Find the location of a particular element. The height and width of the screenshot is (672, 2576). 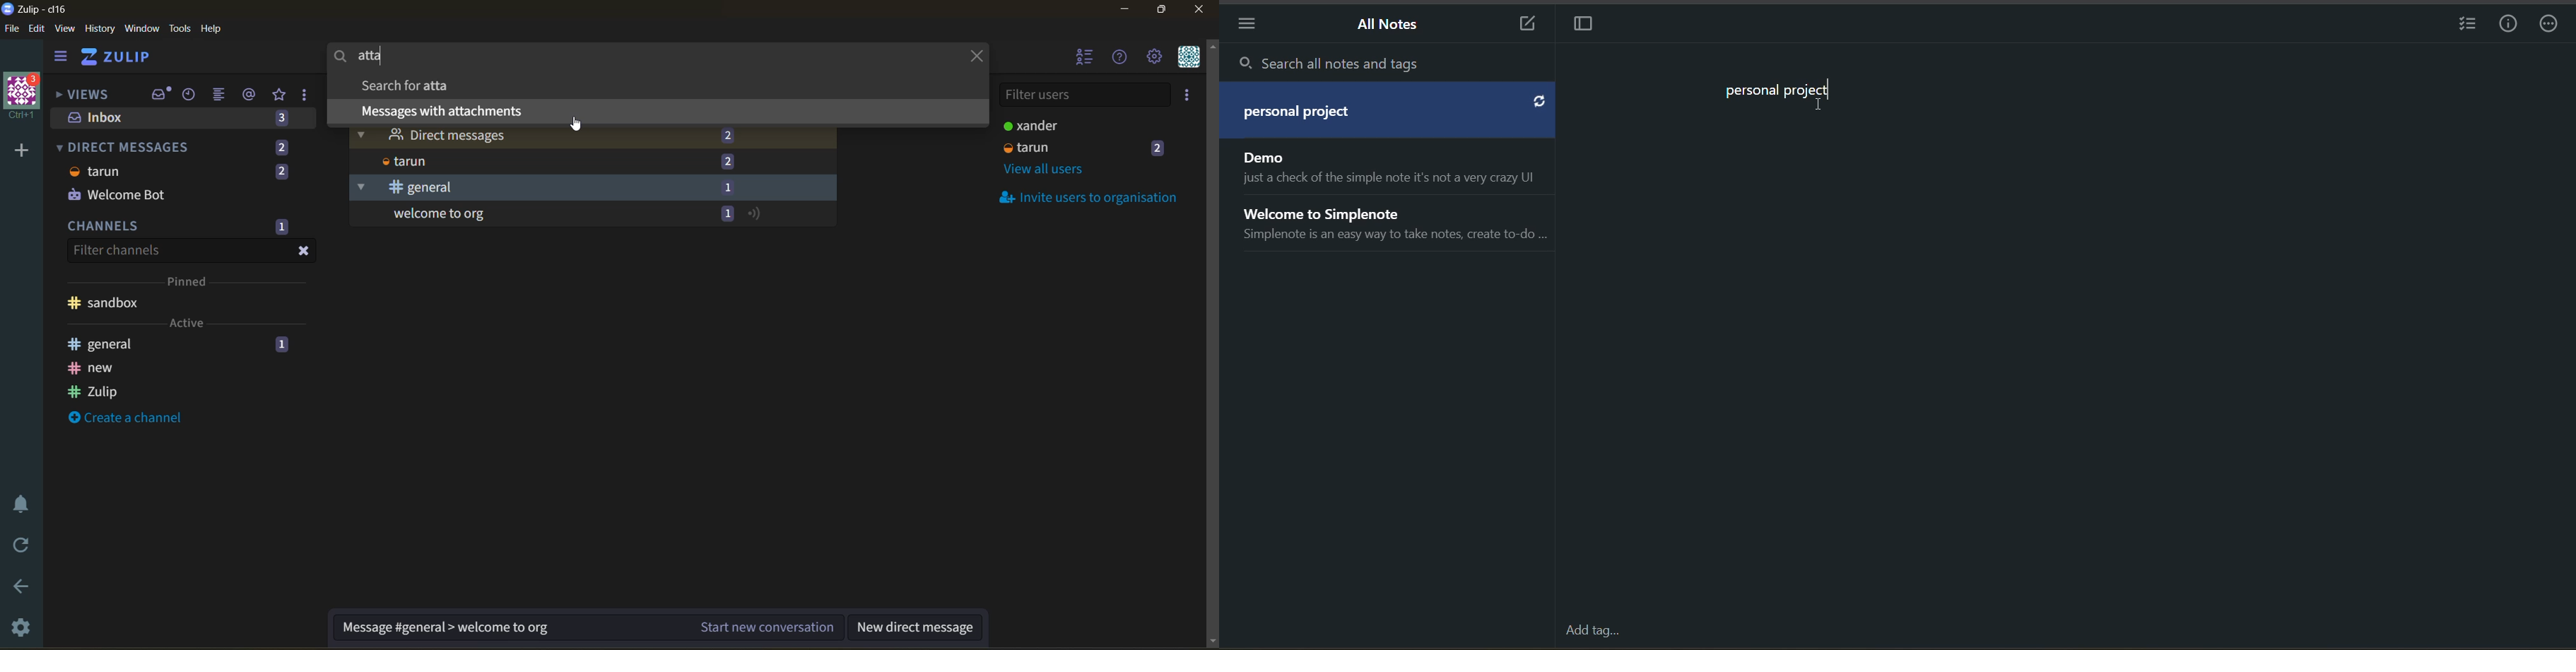

1 is located at coordinates (281, 227).